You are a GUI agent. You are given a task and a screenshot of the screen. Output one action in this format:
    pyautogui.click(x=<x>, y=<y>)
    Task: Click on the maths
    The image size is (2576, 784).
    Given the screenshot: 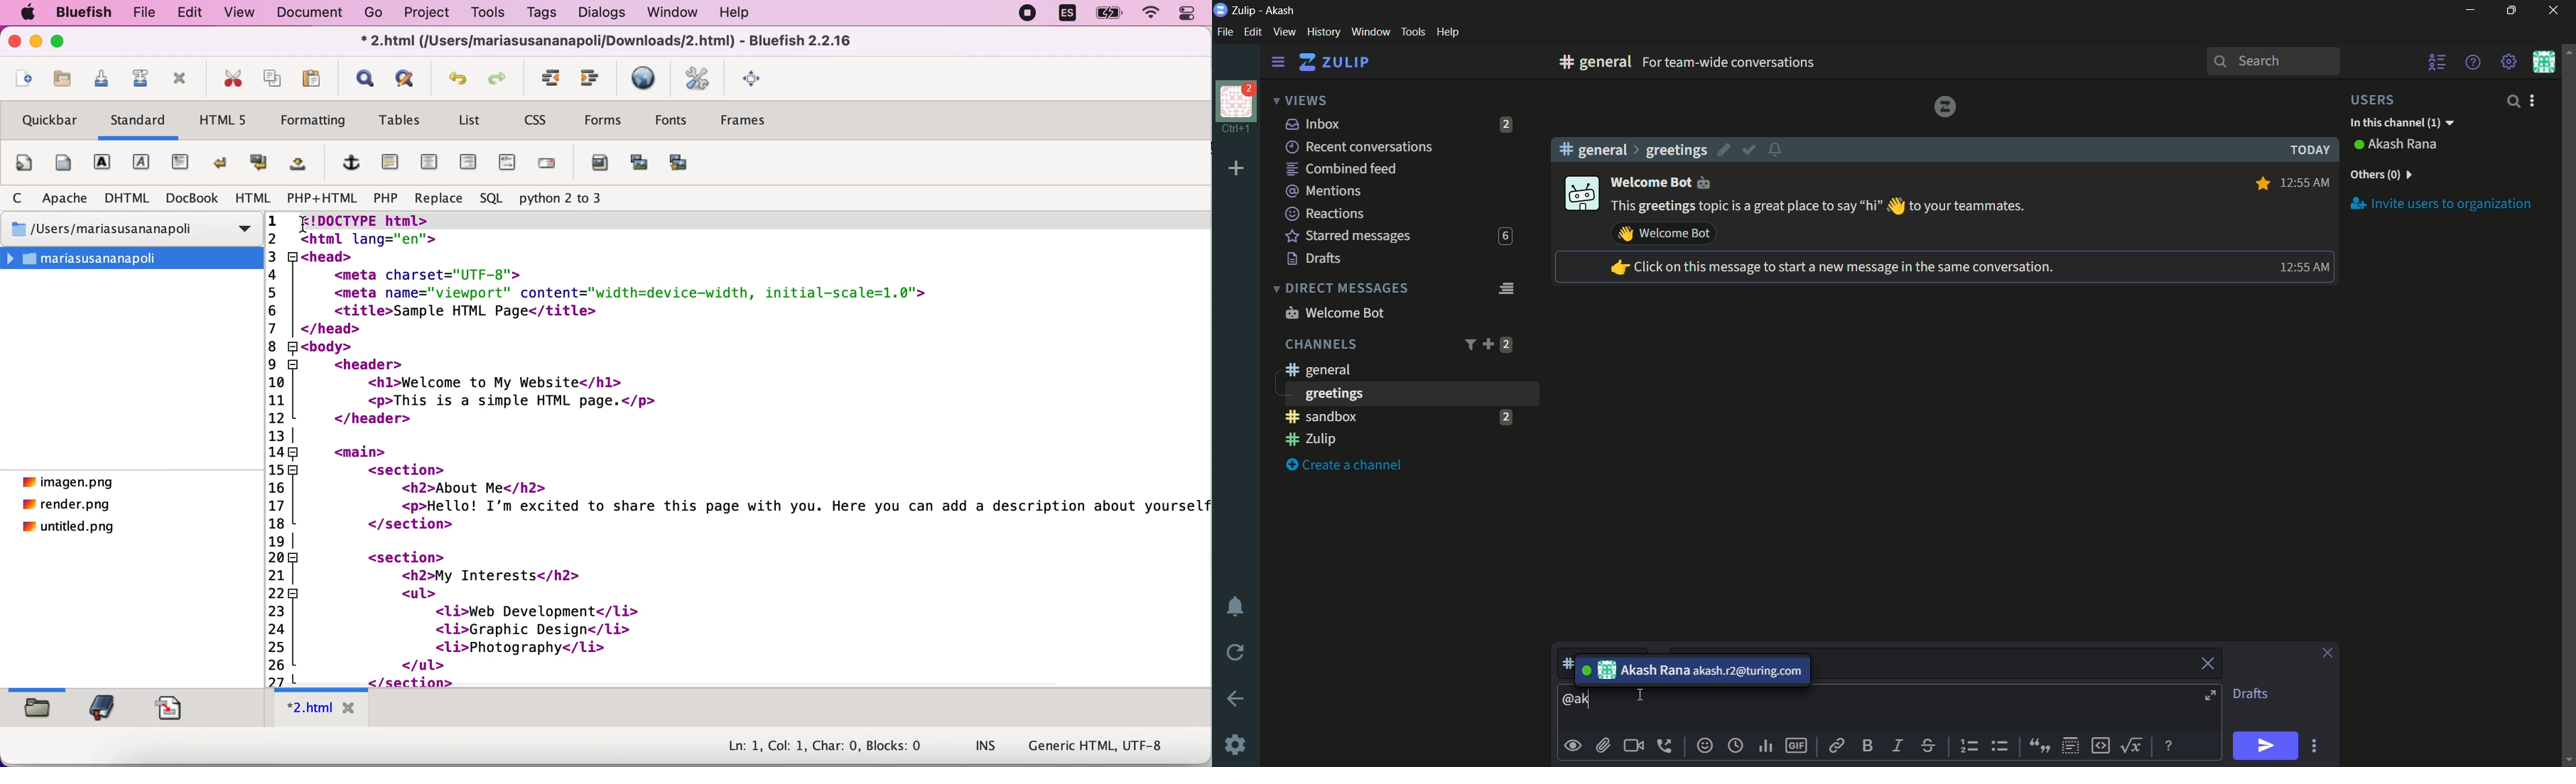 What is the action you would take?
    pyautogui.click(x=2134, y=745)
    